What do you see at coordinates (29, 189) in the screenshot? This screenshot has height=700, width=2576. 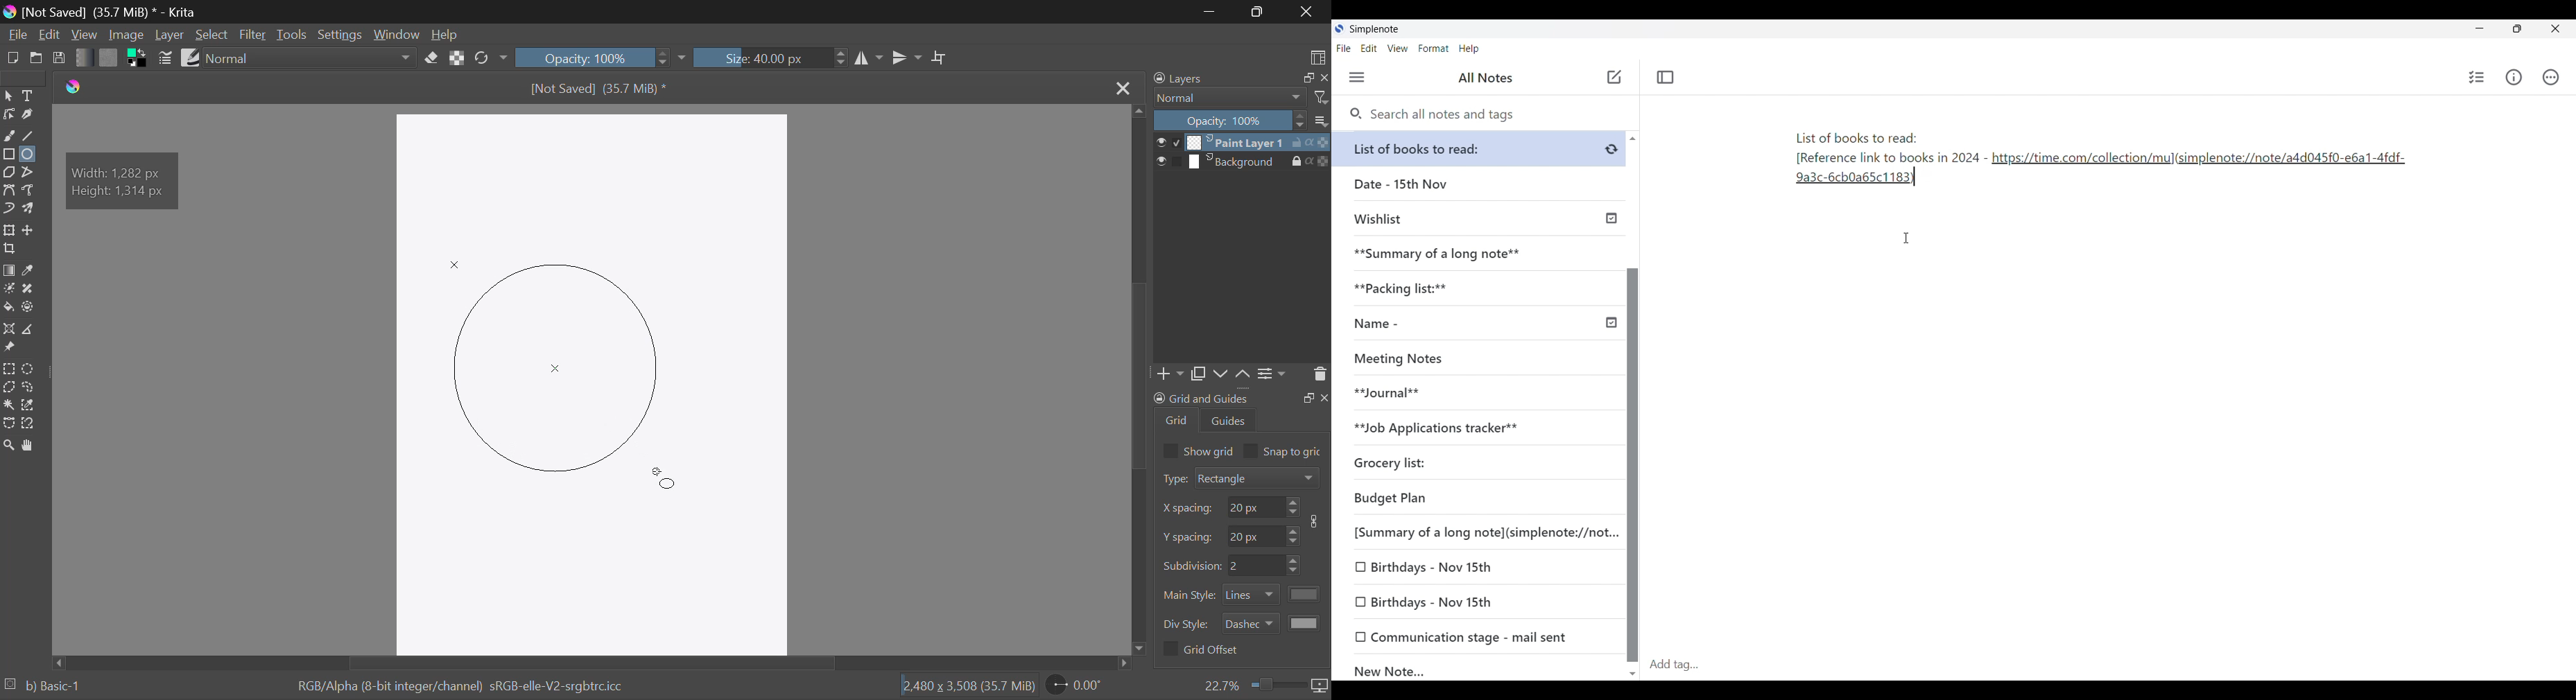 I see `Freehand Path Tool` at bounding box center [29, 189].